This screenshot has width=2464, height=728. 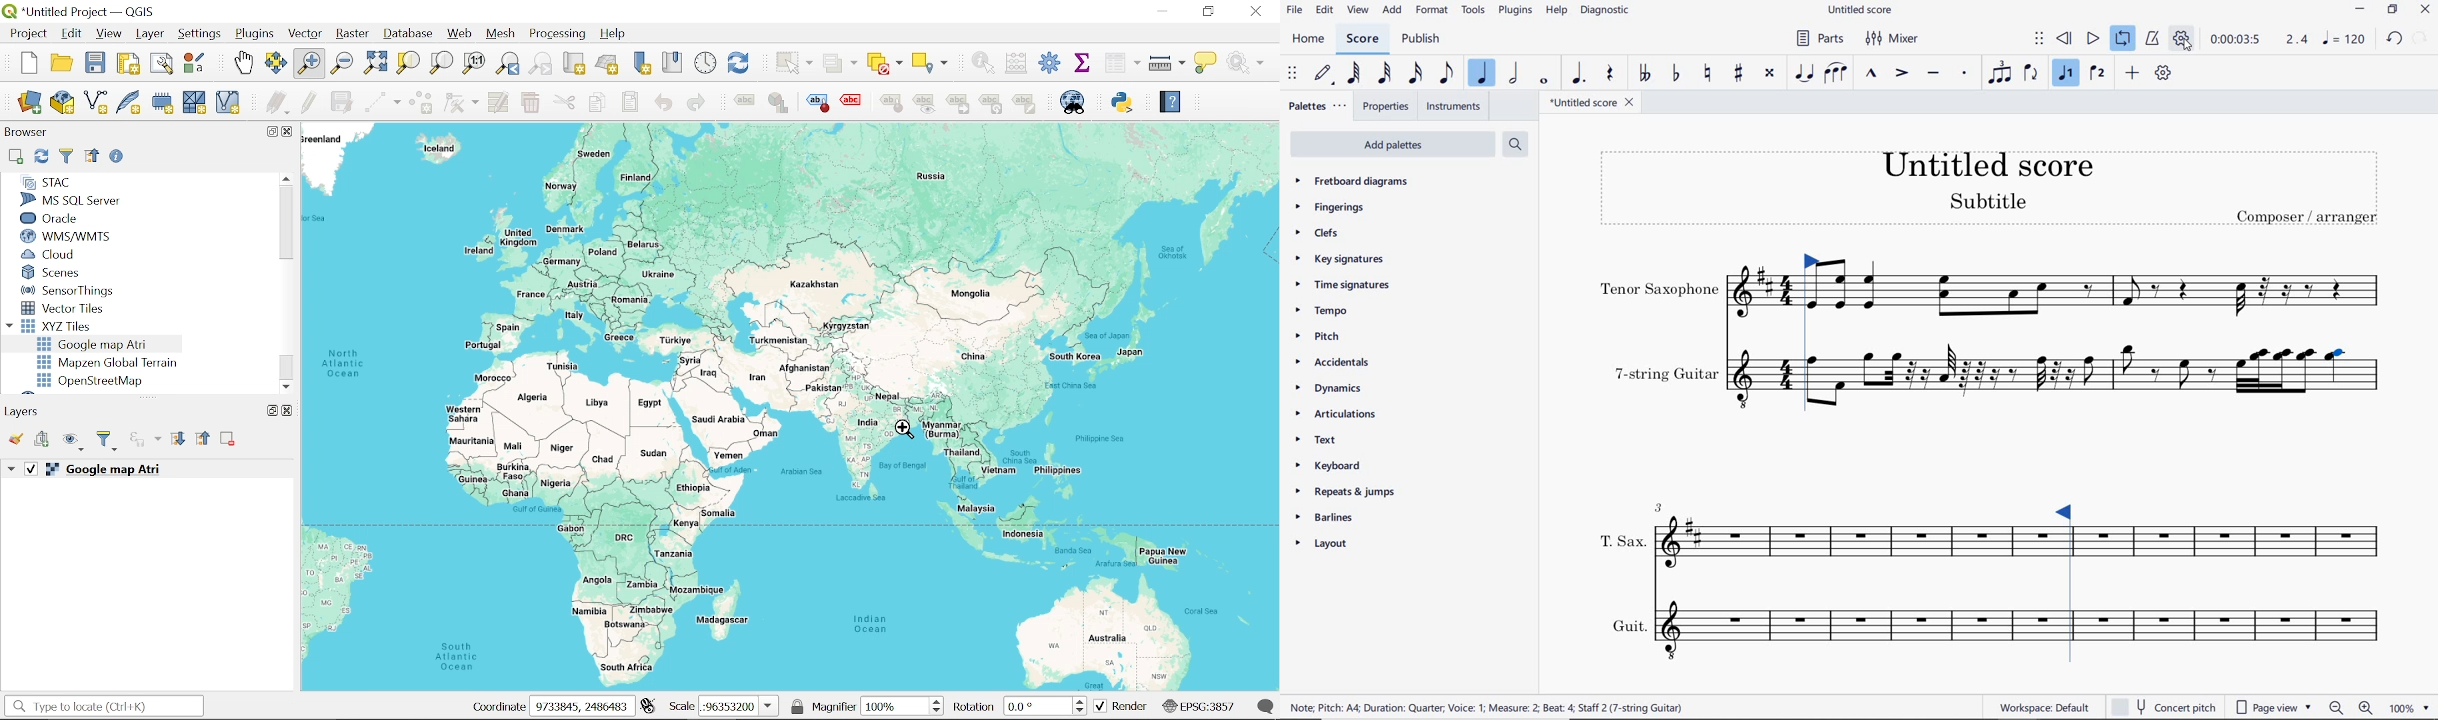 I want to click on INSTRUMENT: 7-STRING GUITAR, so click(x=2376, y=376).